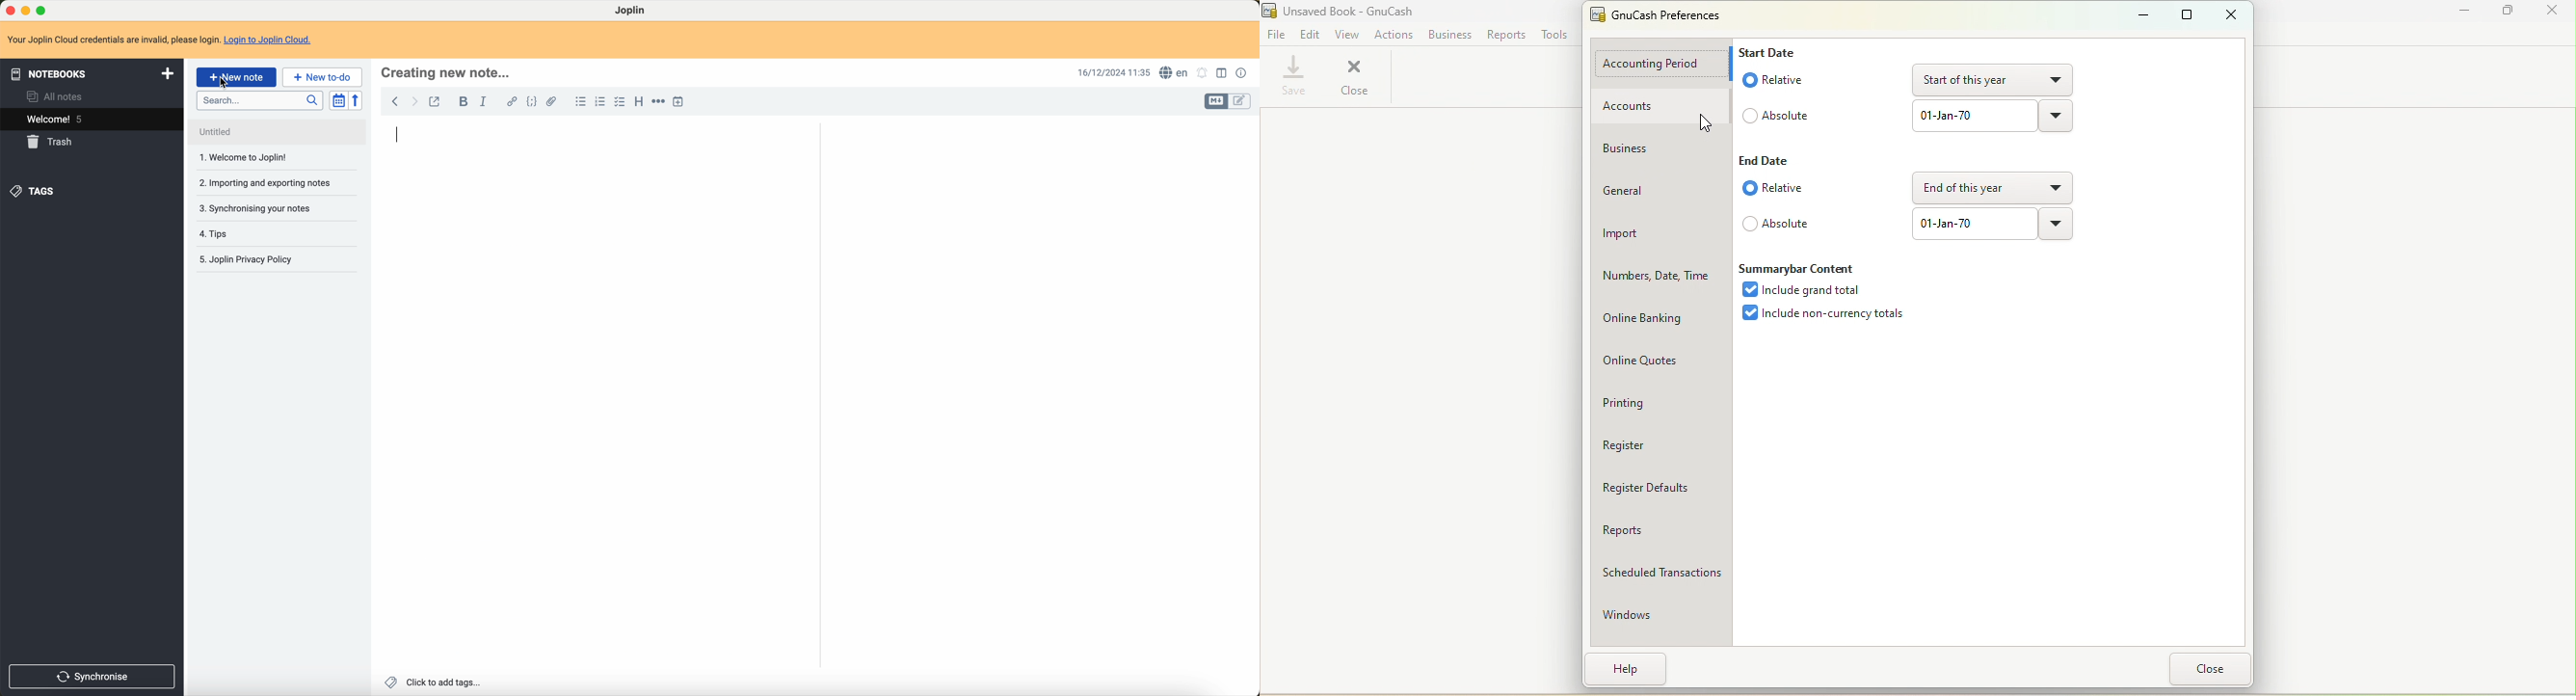  I want to click on numbered list, so click(601, 103).